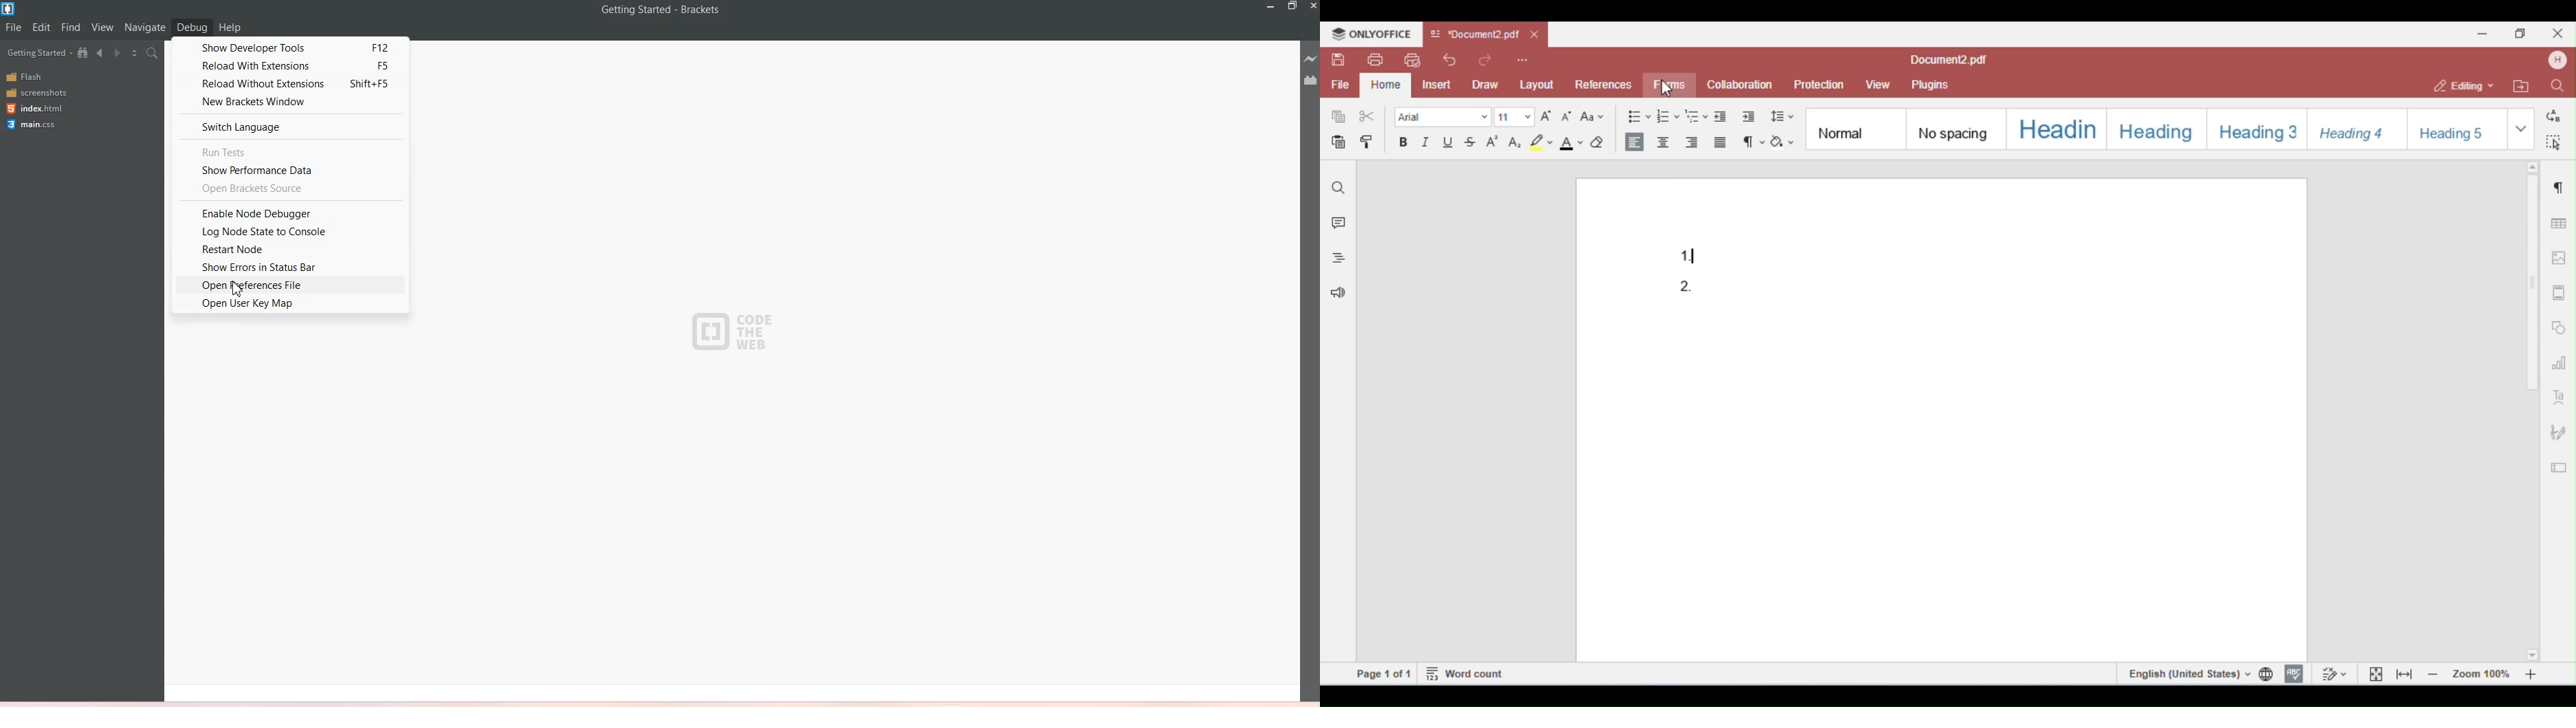 This screenshot has width=2576, height=728. Describe the element at coordinates (289, 303) in the screenshot. I see `Open user keymap` at that location.